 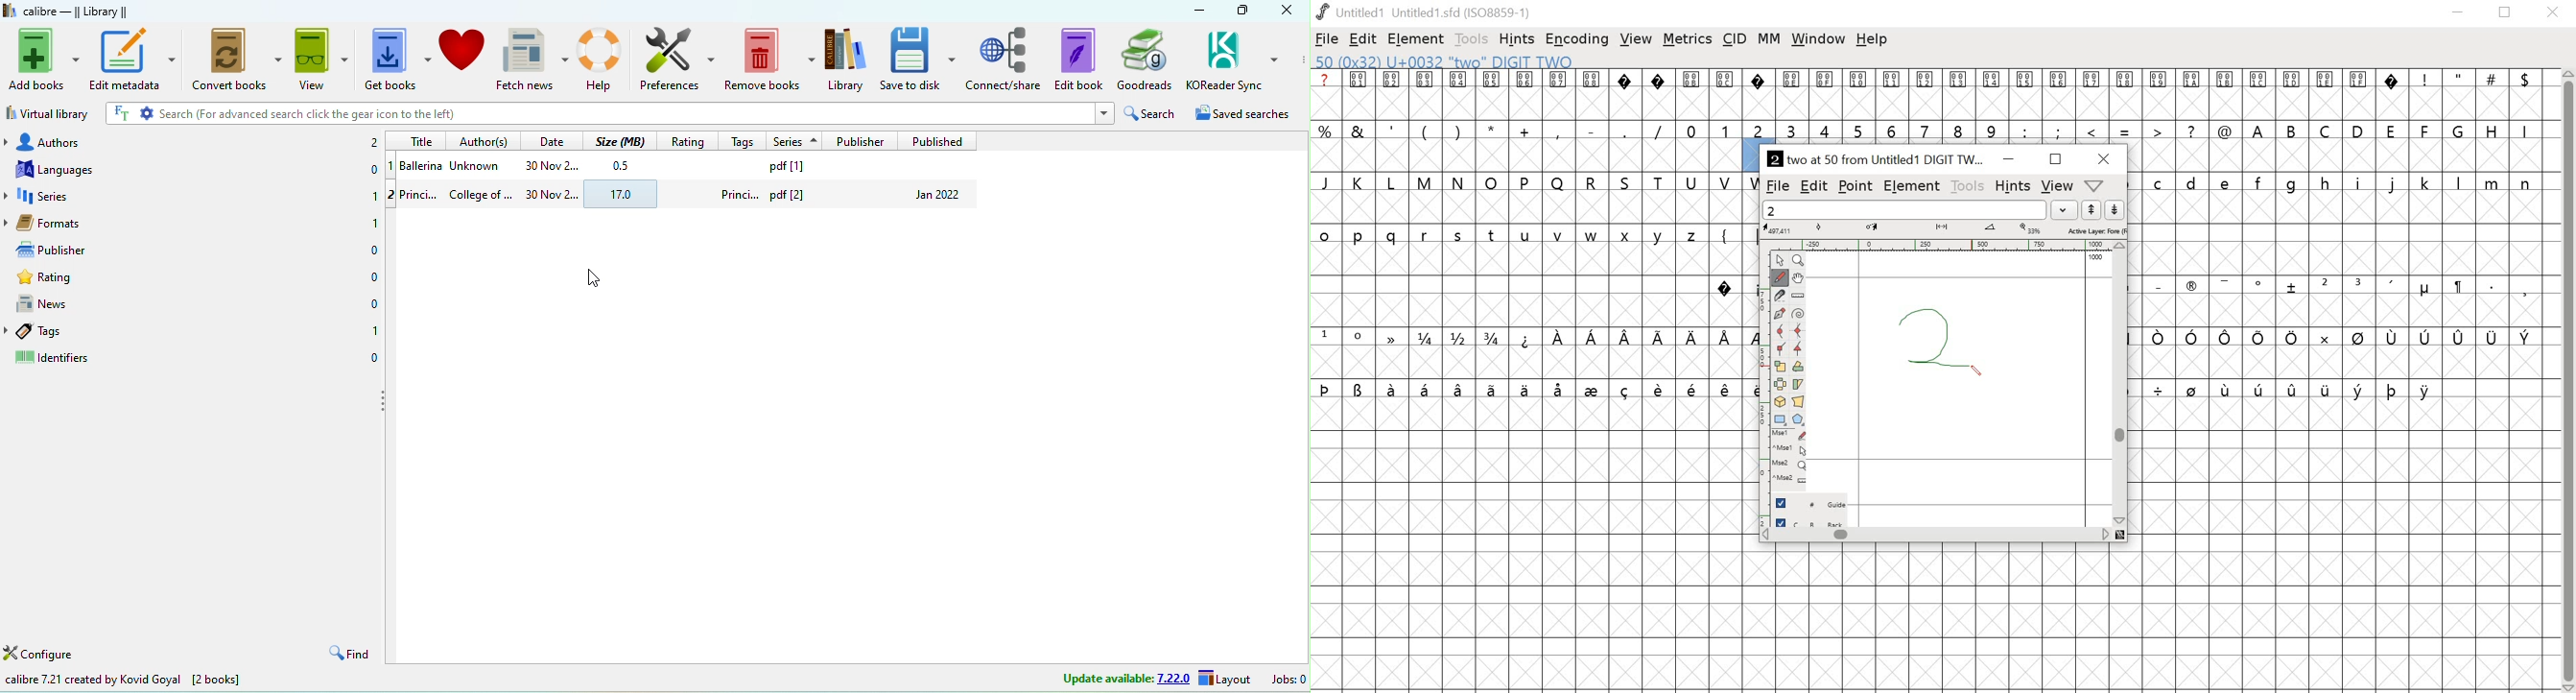 What do you see at coordinates (1328, 39) in the screenshot?
I see `file` at bounding box center [1328, 39].